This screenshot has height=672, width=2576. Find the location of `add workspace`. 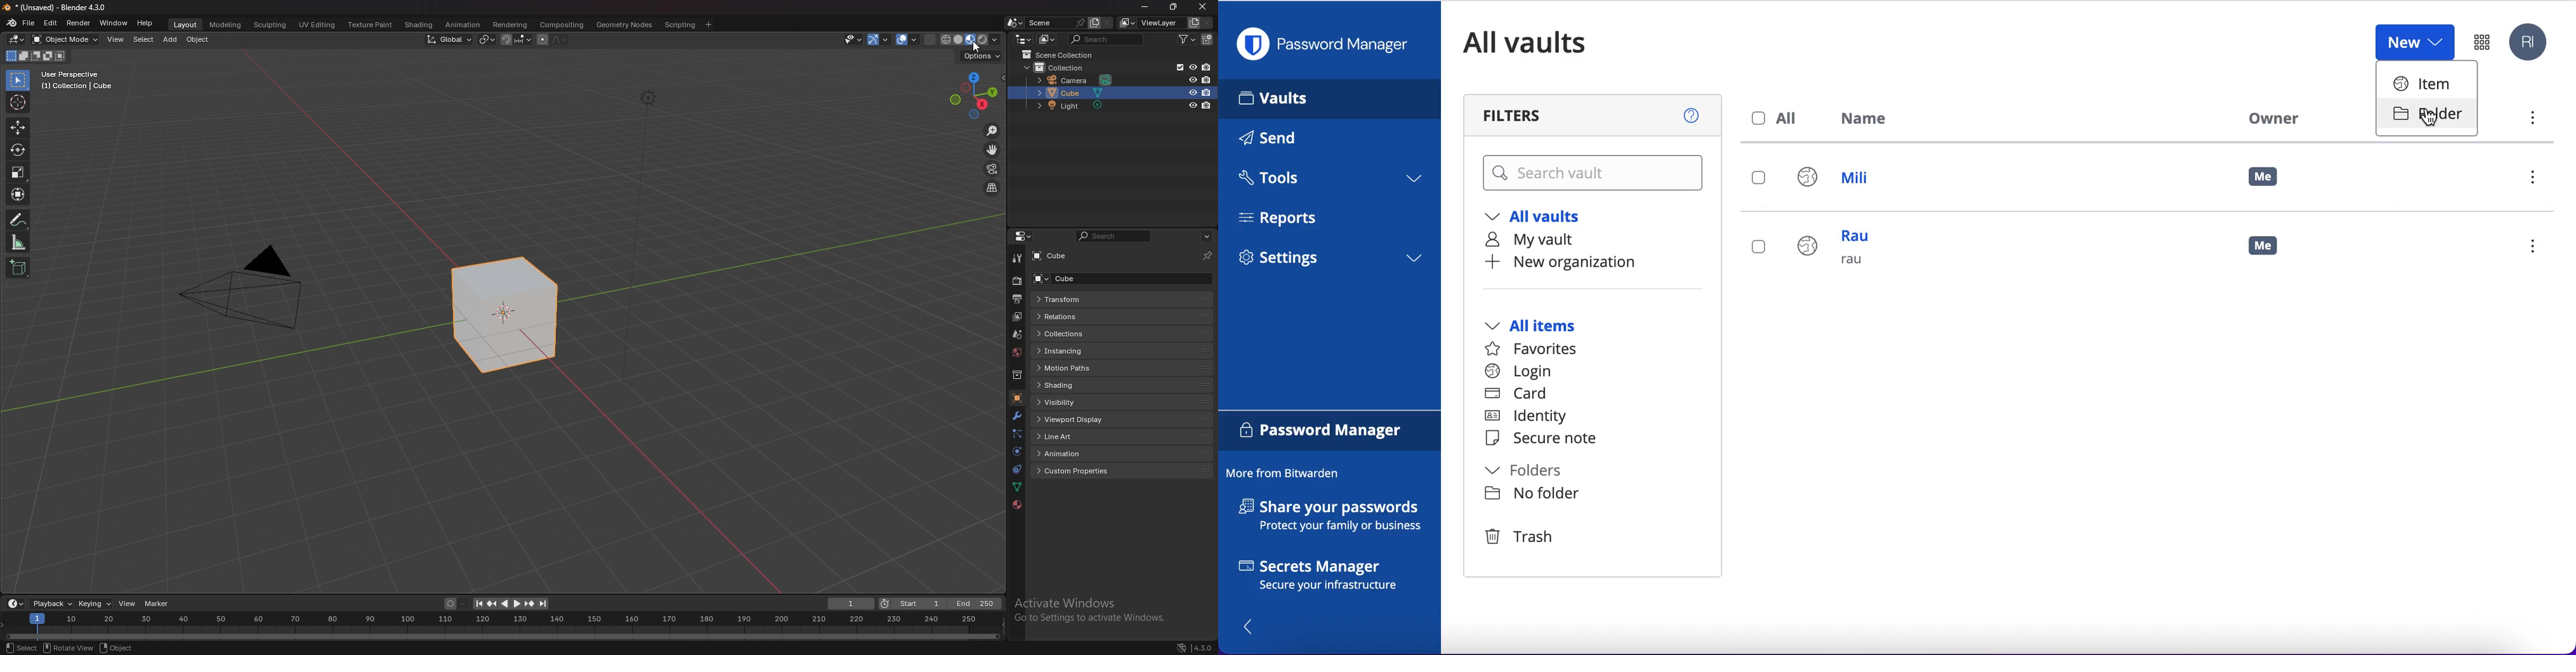

add workspace is located at coordinates (708, 25).